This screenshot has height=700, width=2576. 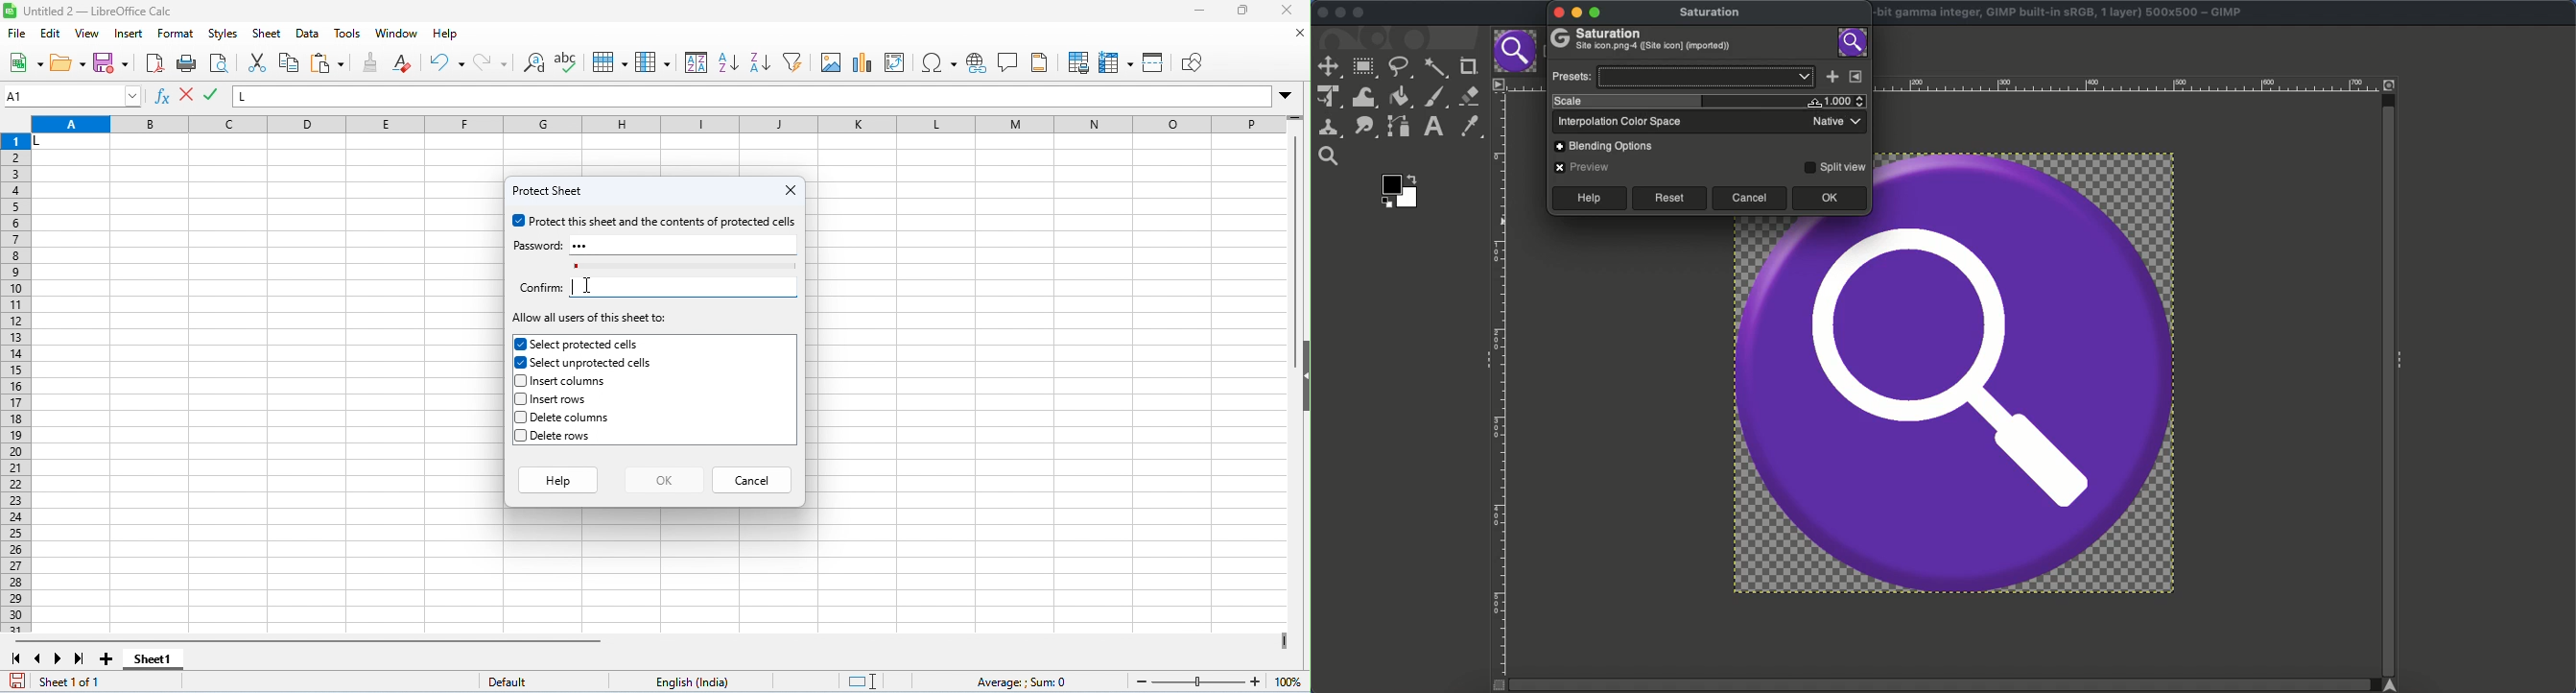 I want to click on styles, so click(x=224, y=35).